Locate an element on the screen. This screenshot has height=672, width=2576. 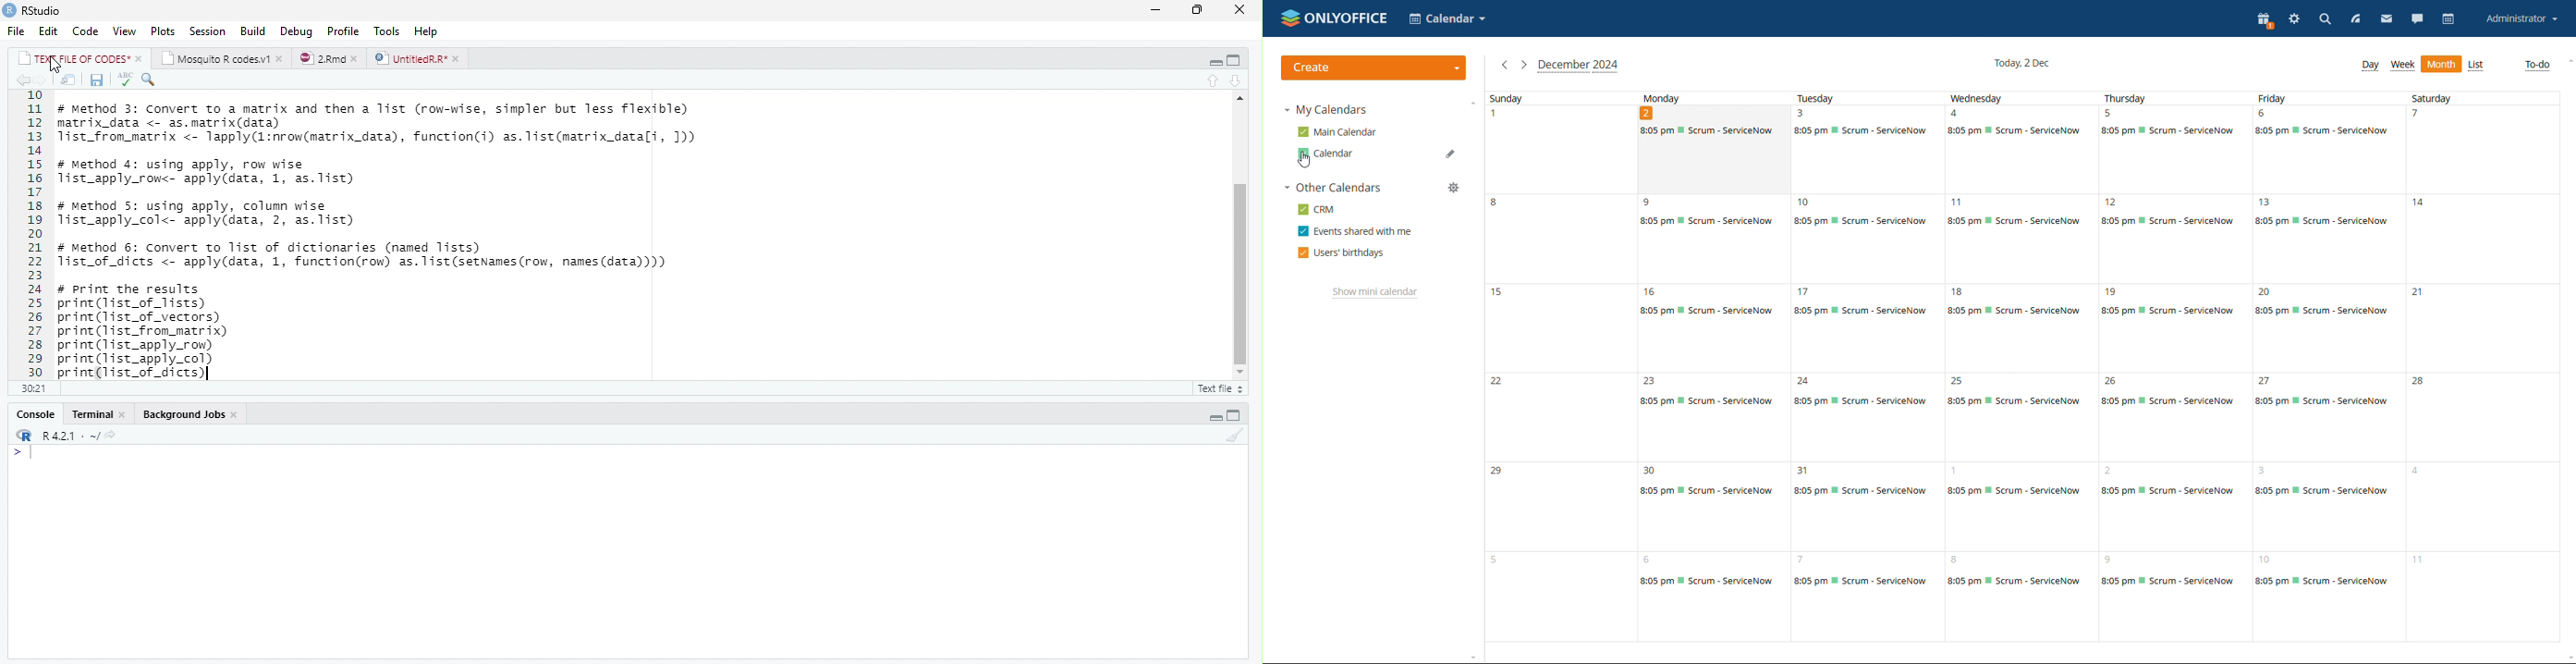
wednesday is located at coordinates (2022, 366).